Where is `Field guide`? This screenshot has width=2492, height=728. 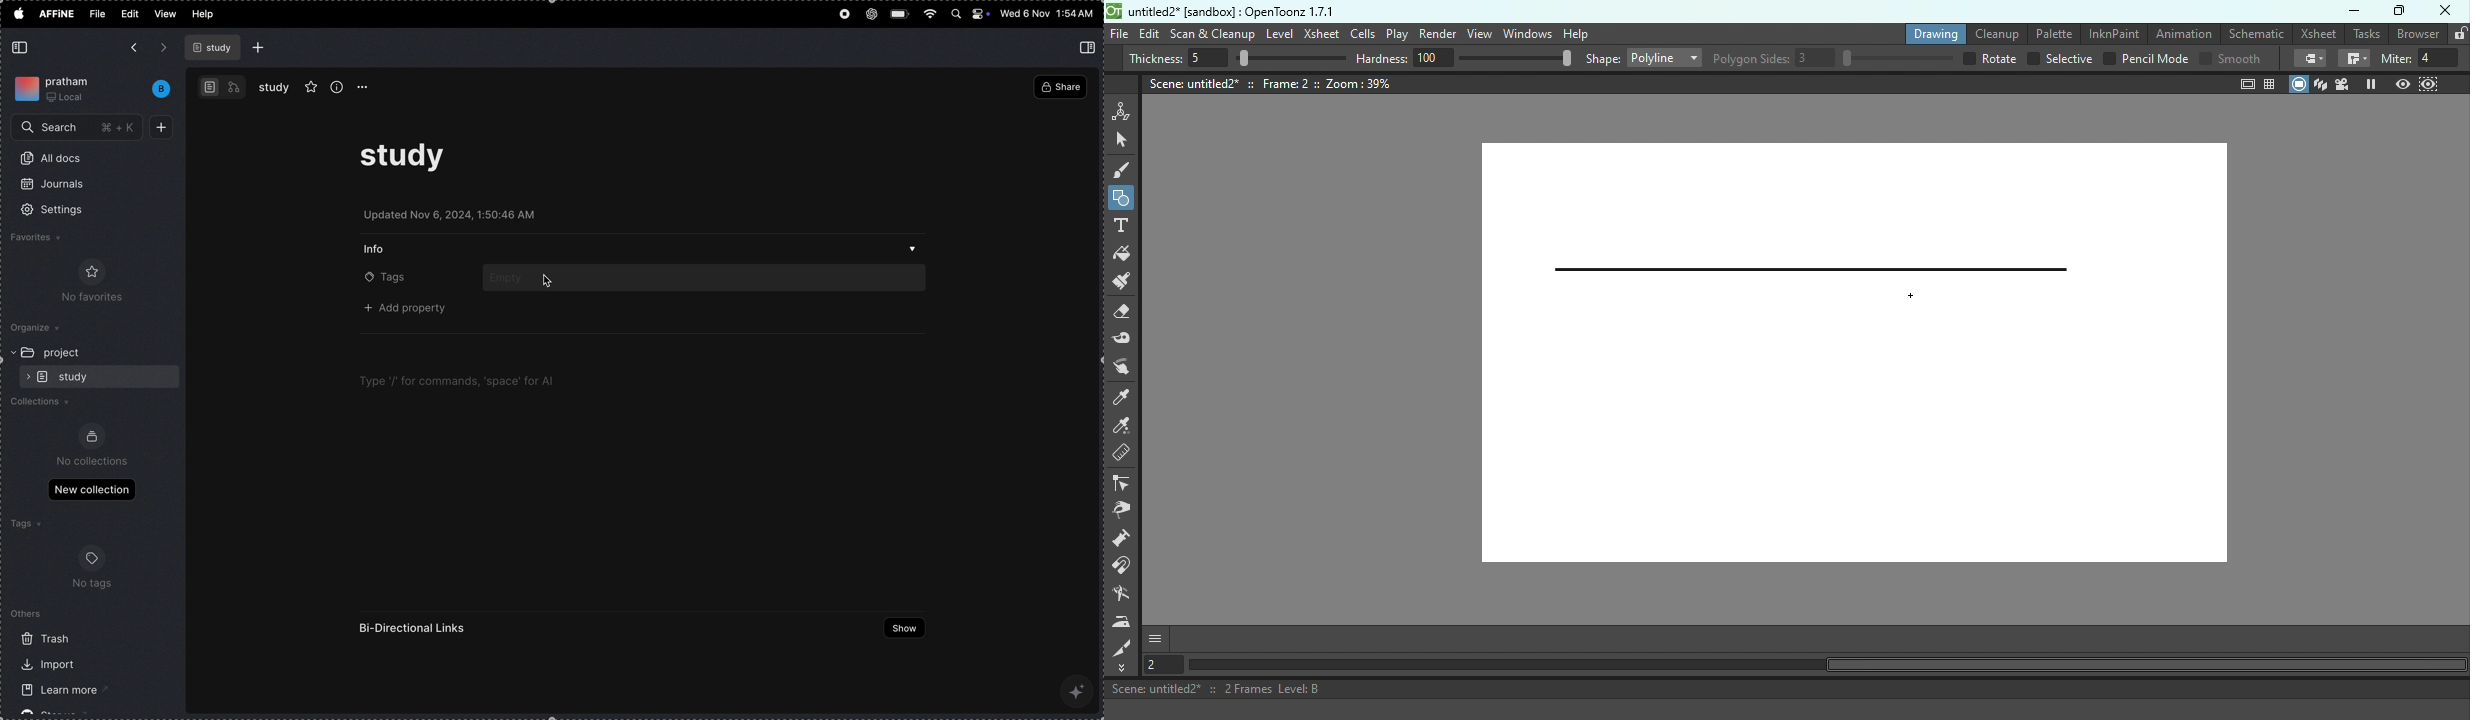
Field guide is located at coordinates (2271, 83).